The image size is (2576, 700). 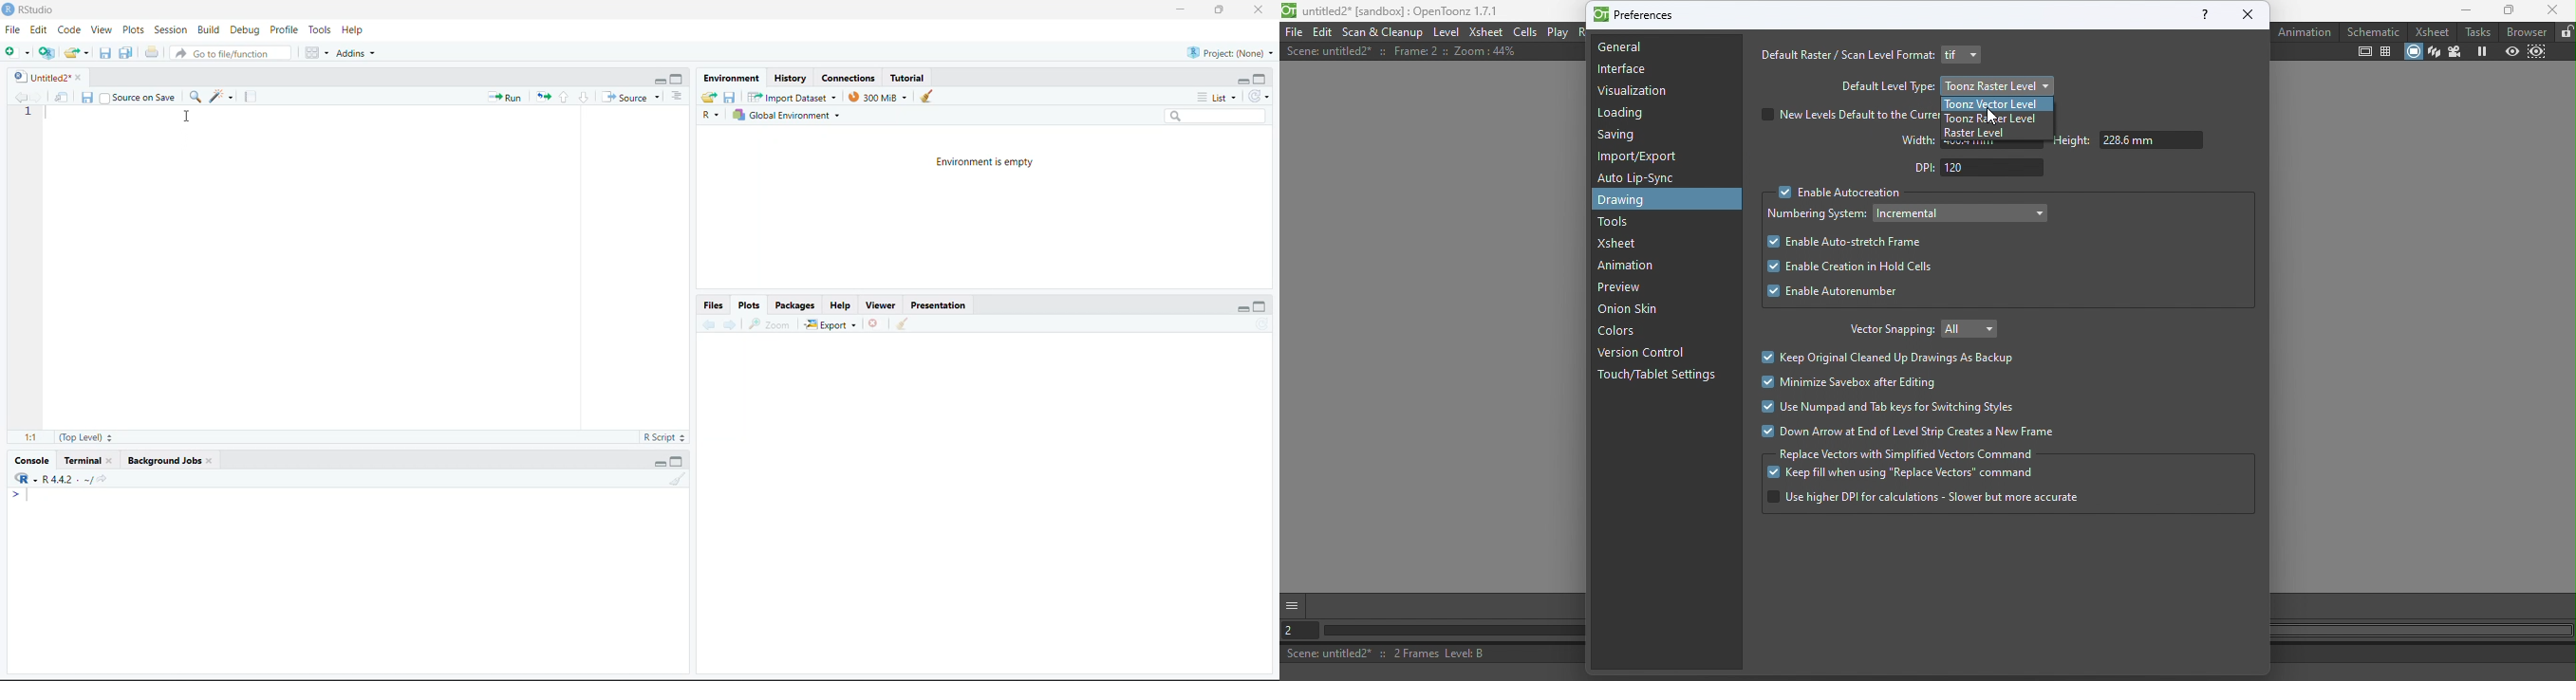 I want to click on (Top Level) , so click(x=85, y=438).